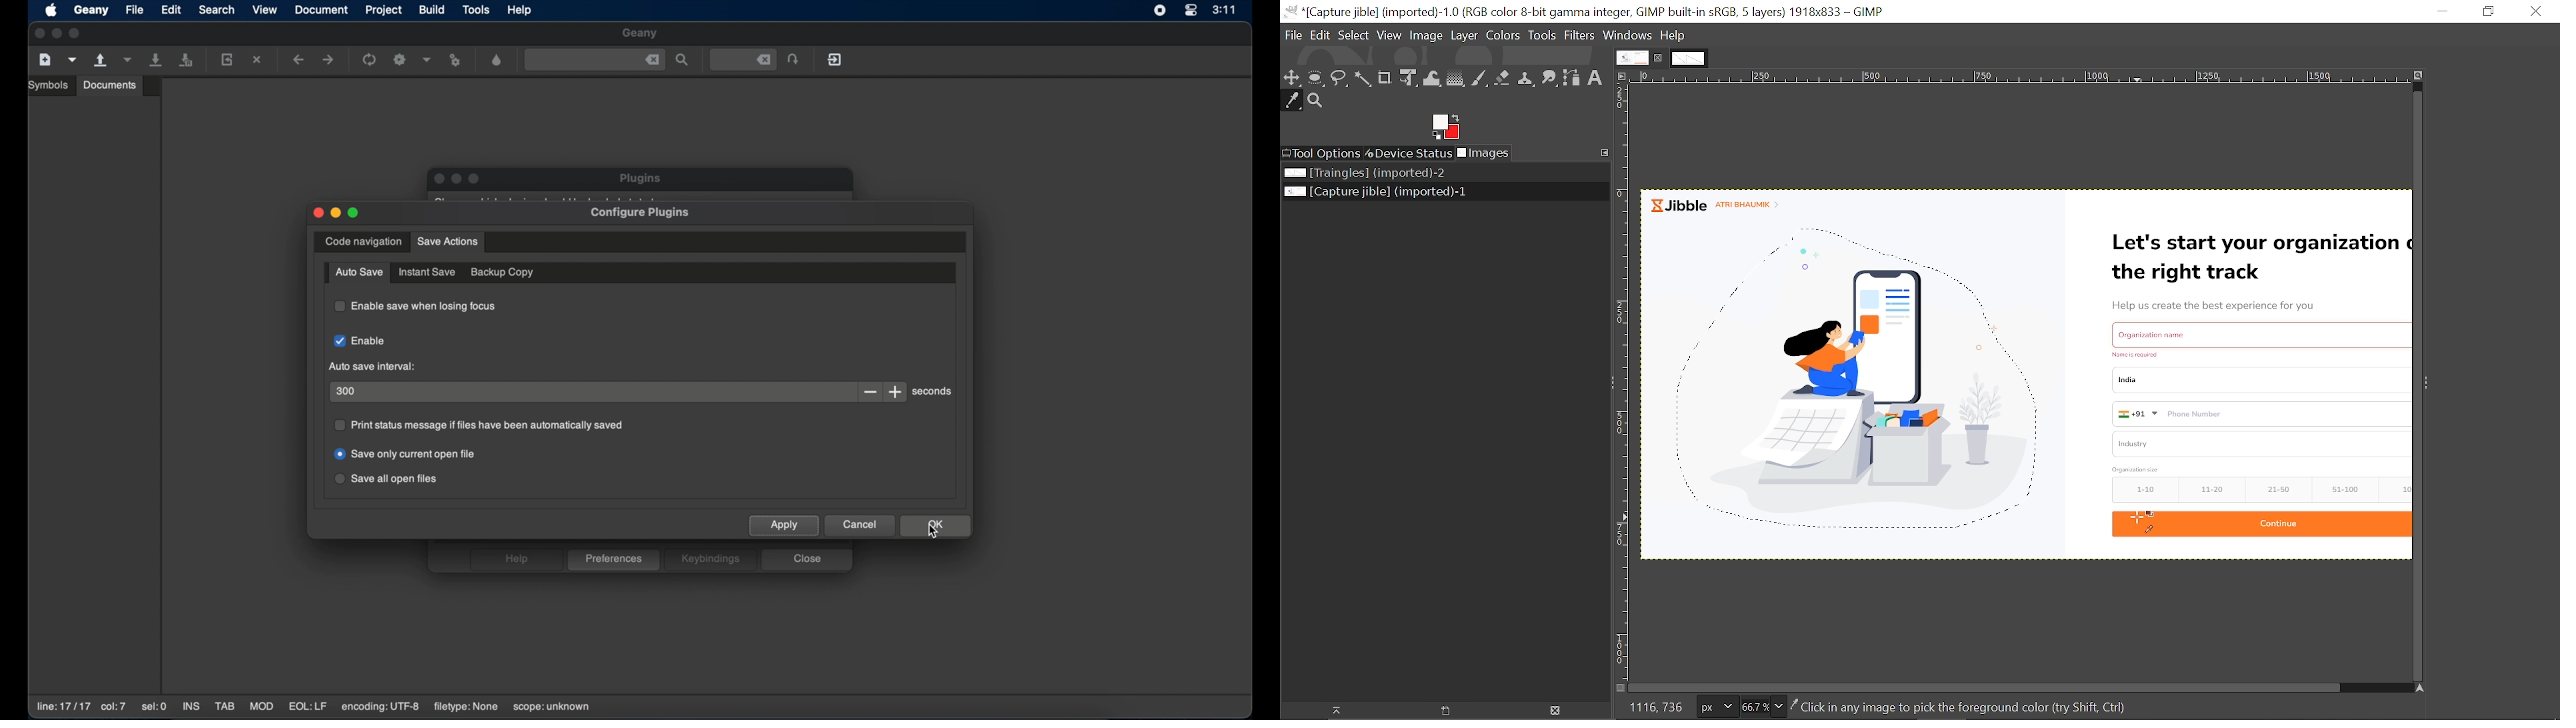 The width and height of the screenshot is (2576, 728). Describe the element at coordinates (1556, 710) in the screenshot. I see `CLose display` at that location.